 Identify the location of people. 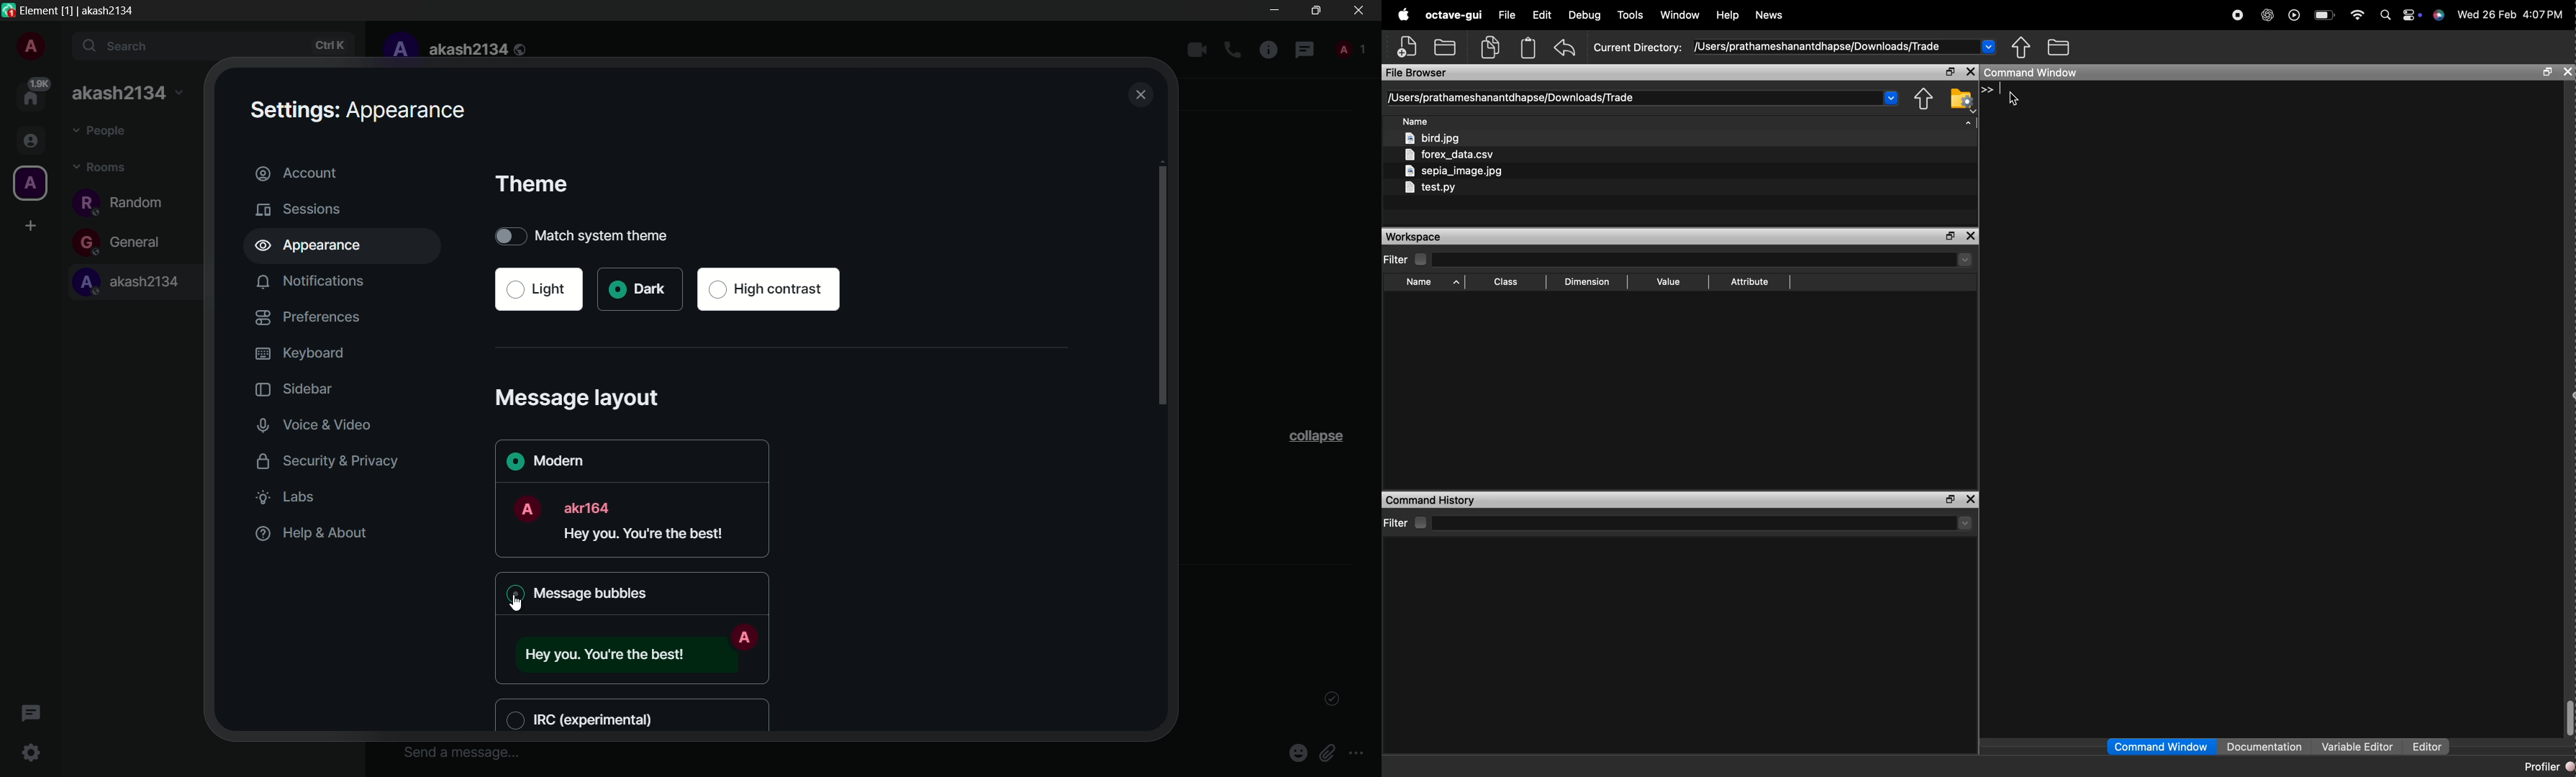
(1349, 47).